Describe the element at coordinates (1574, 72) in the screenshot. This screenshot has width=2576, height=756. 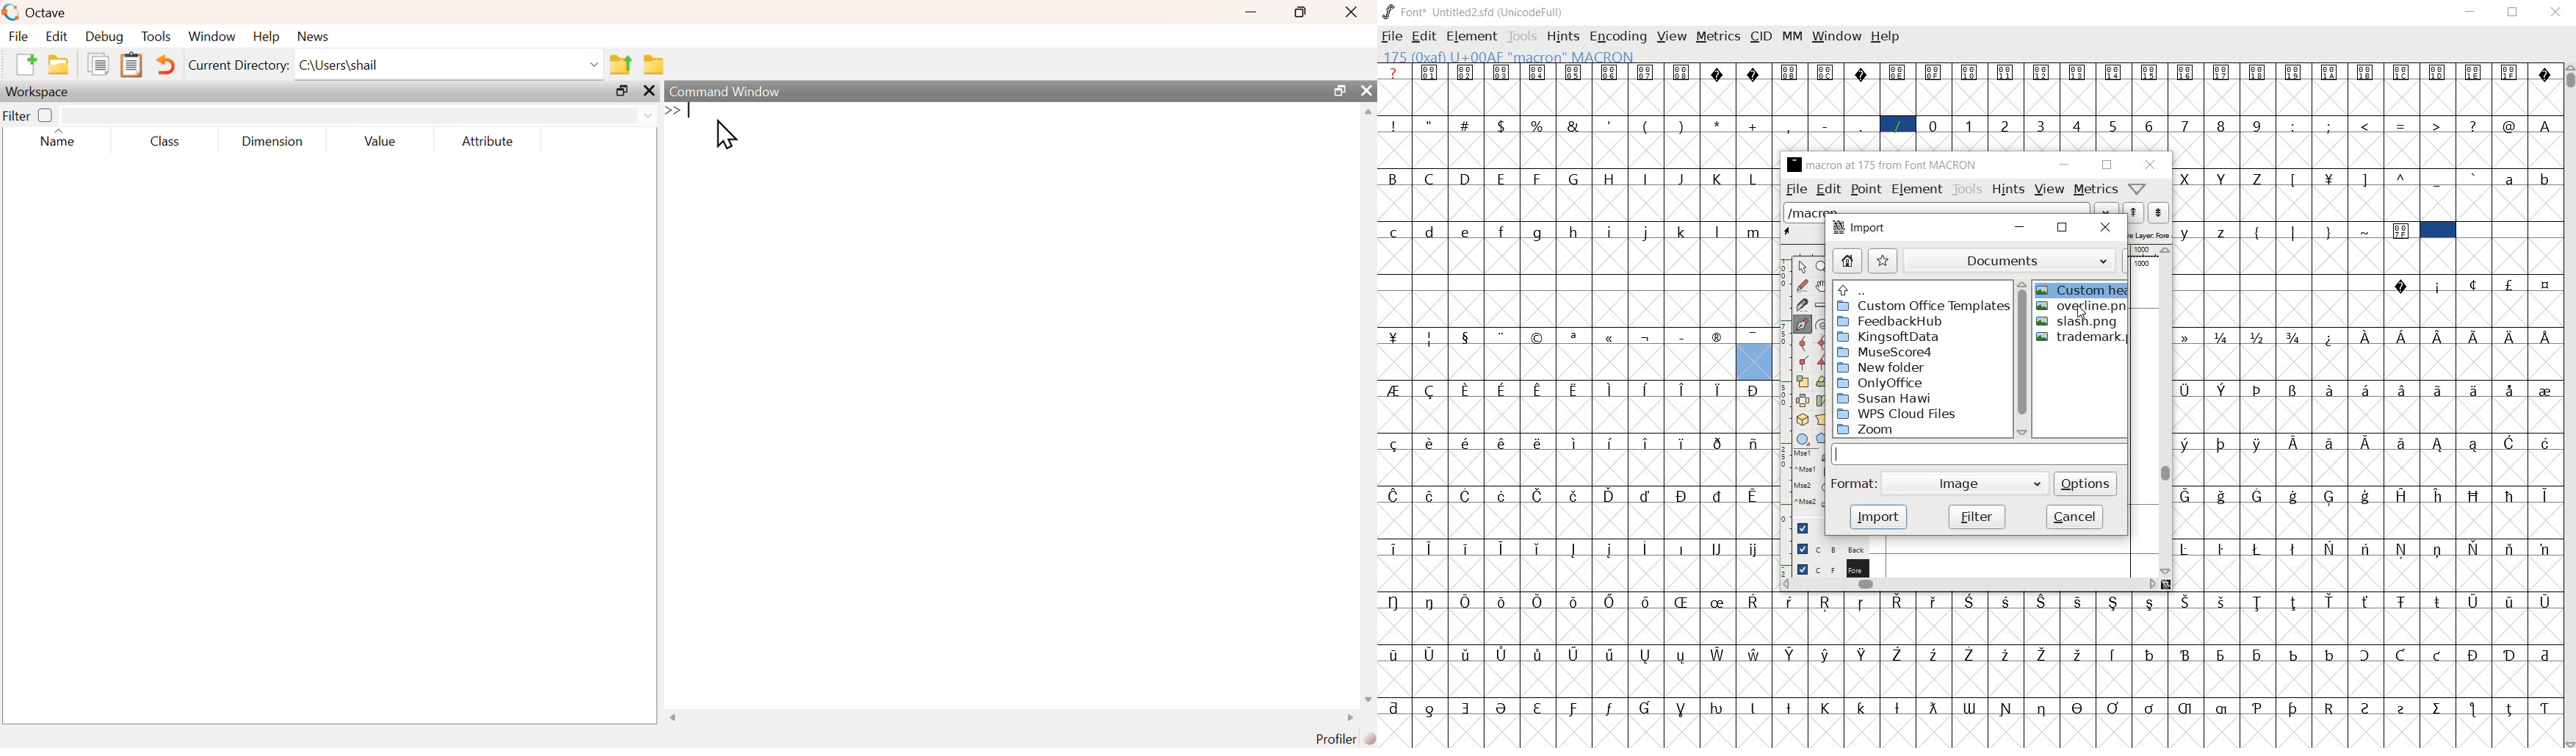
I see `Symbol` at that location.